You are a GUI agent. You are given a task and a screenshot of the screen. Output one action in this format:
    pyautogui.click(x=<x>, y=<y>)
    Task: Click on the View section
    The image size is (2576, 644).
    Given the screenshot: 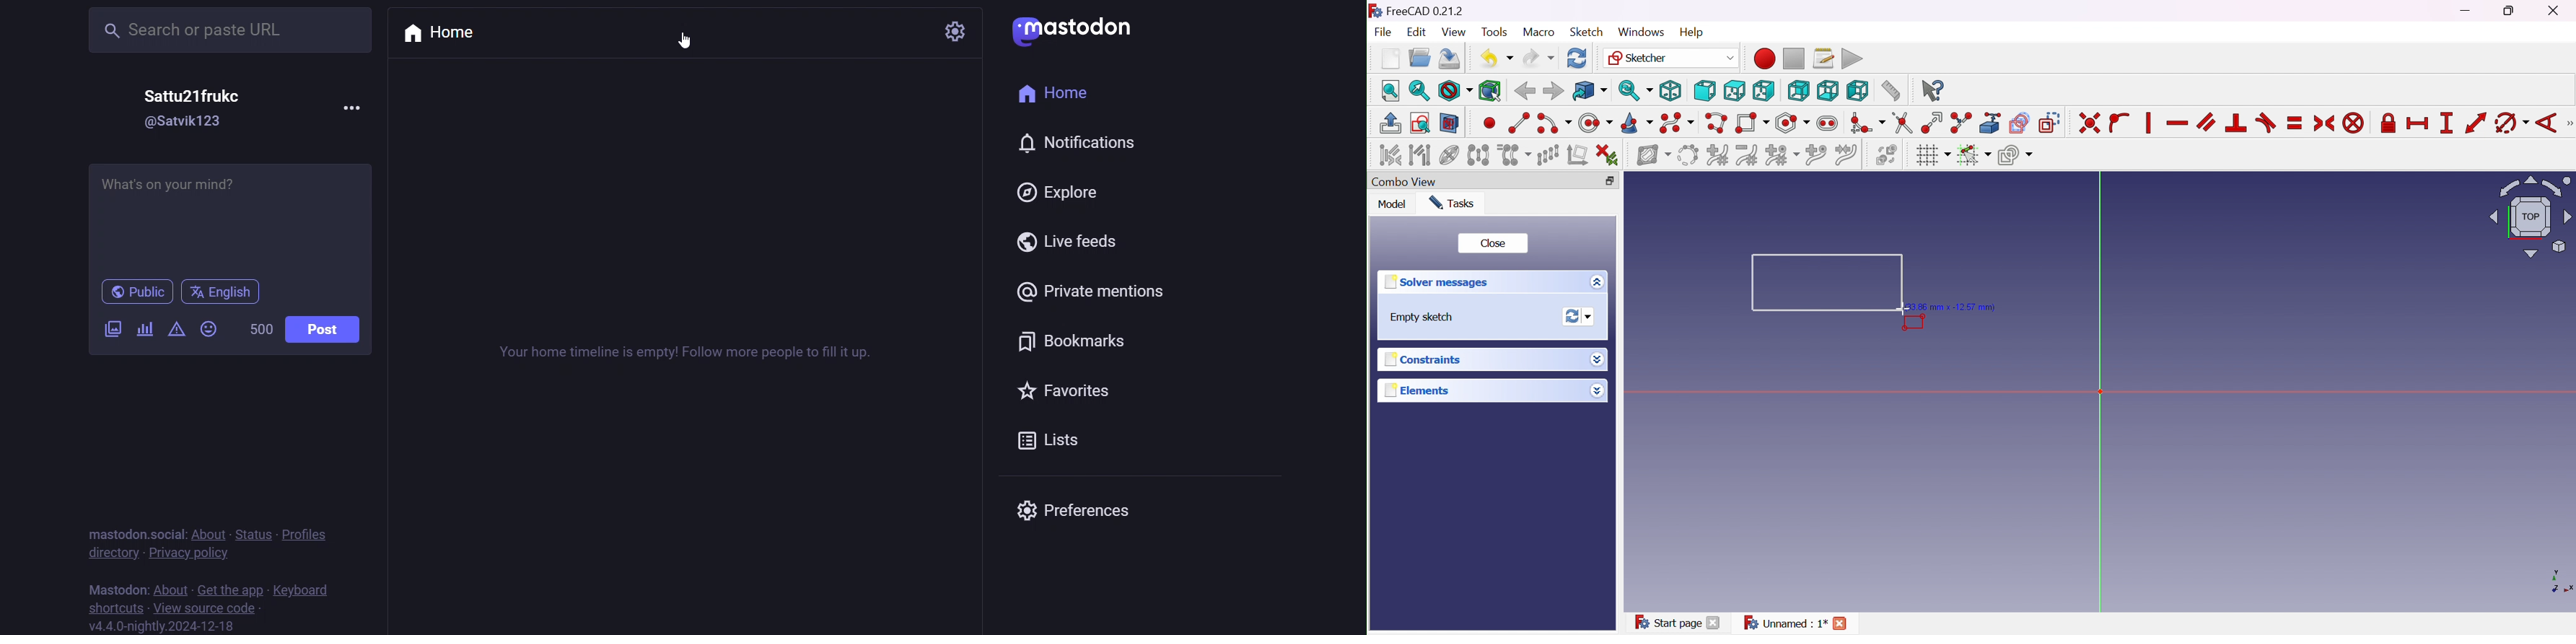 What is the action you would take?
    pyautogui.click(x=1450, y=123)
    